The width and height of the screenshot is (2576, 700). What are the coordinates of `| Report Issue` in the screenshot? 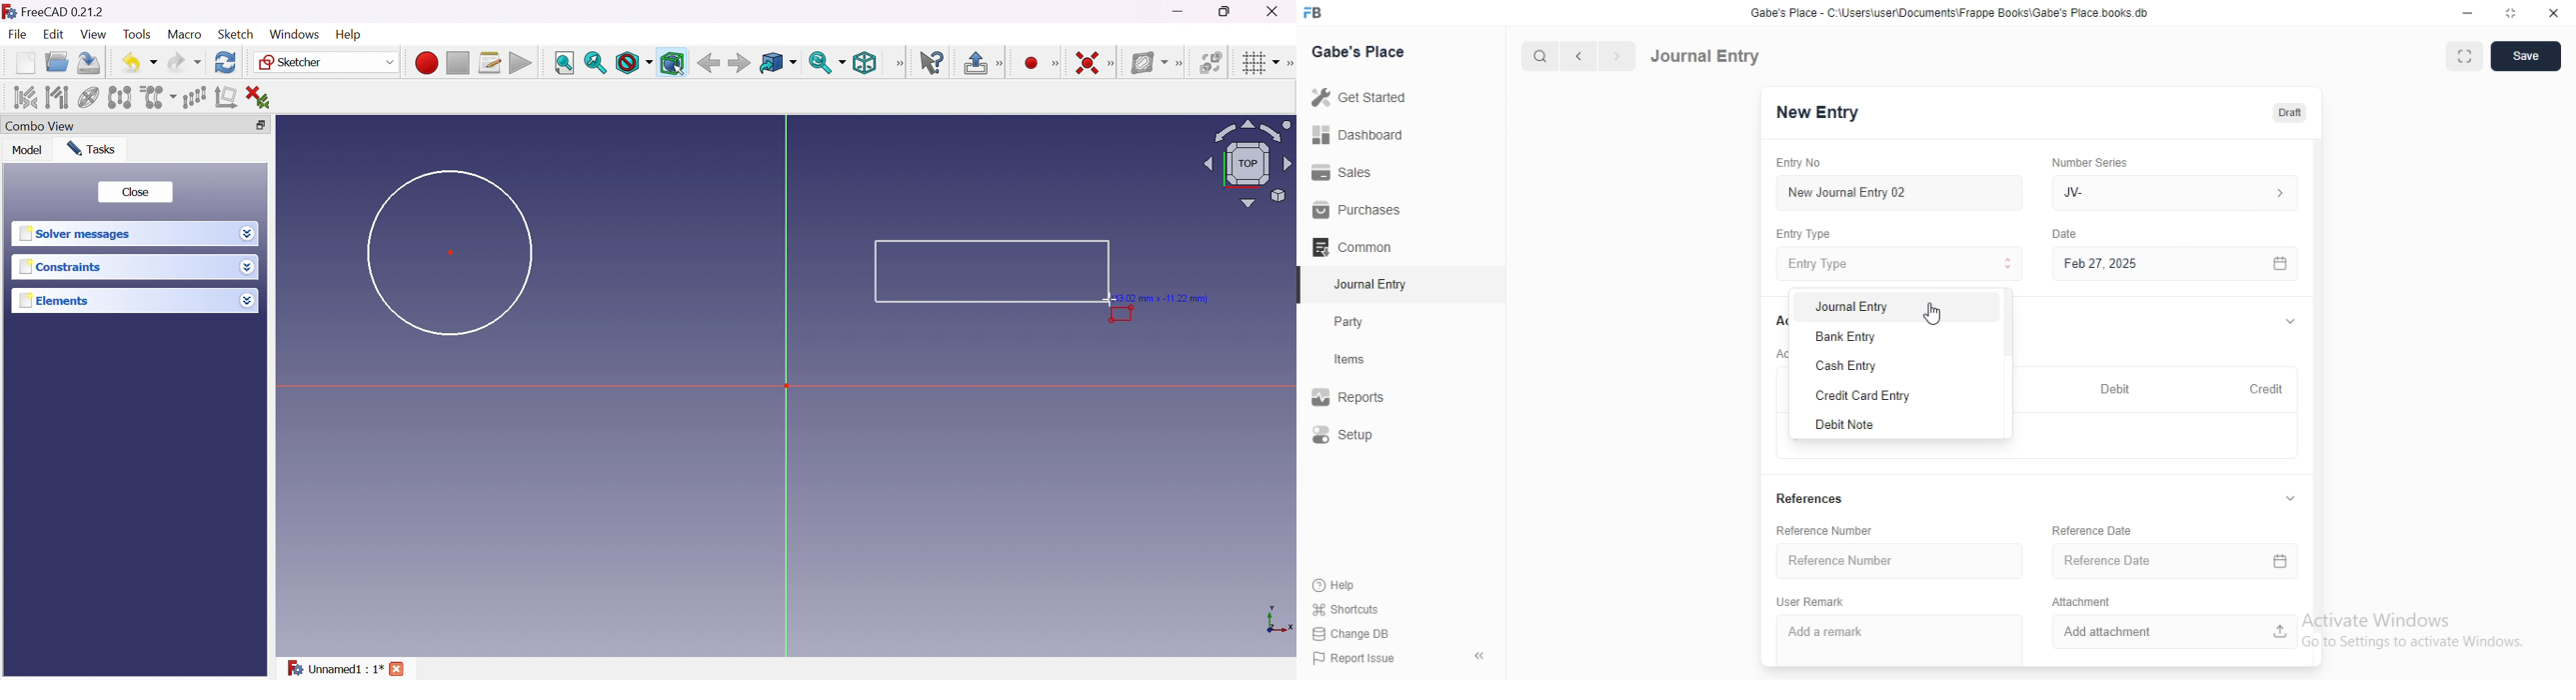 It's located at (1355, 658).